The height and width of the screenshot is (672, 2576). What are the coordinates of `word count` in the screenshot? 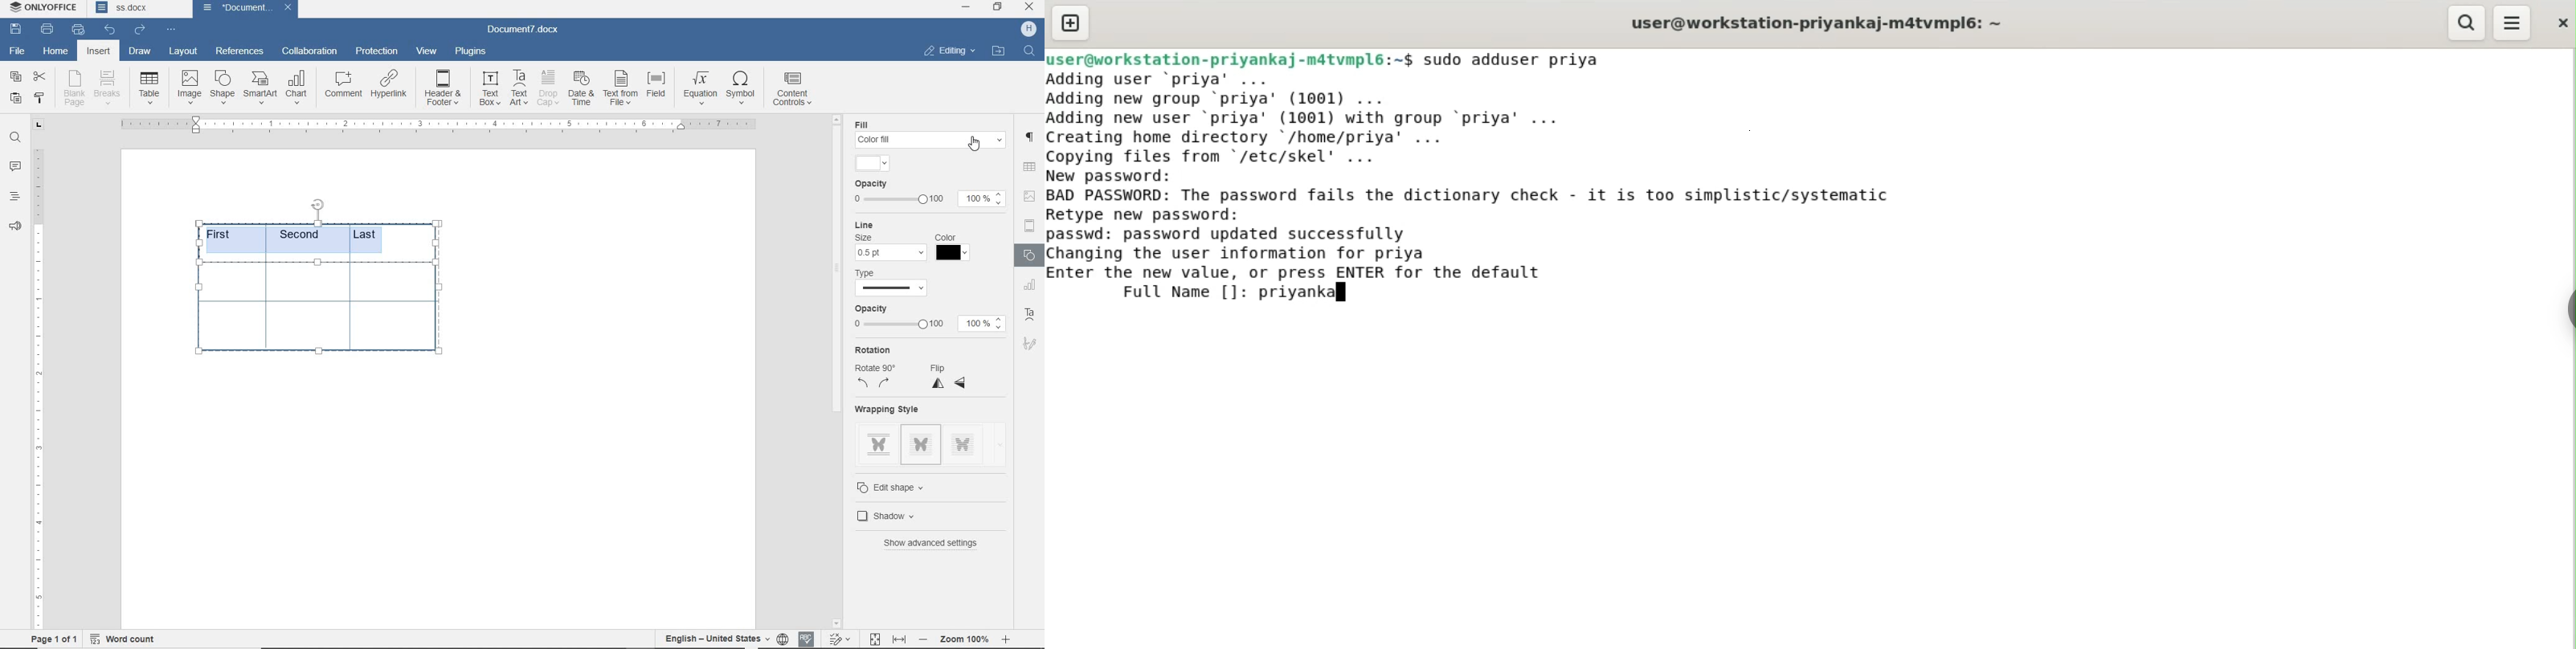 It's located at (124, 637).